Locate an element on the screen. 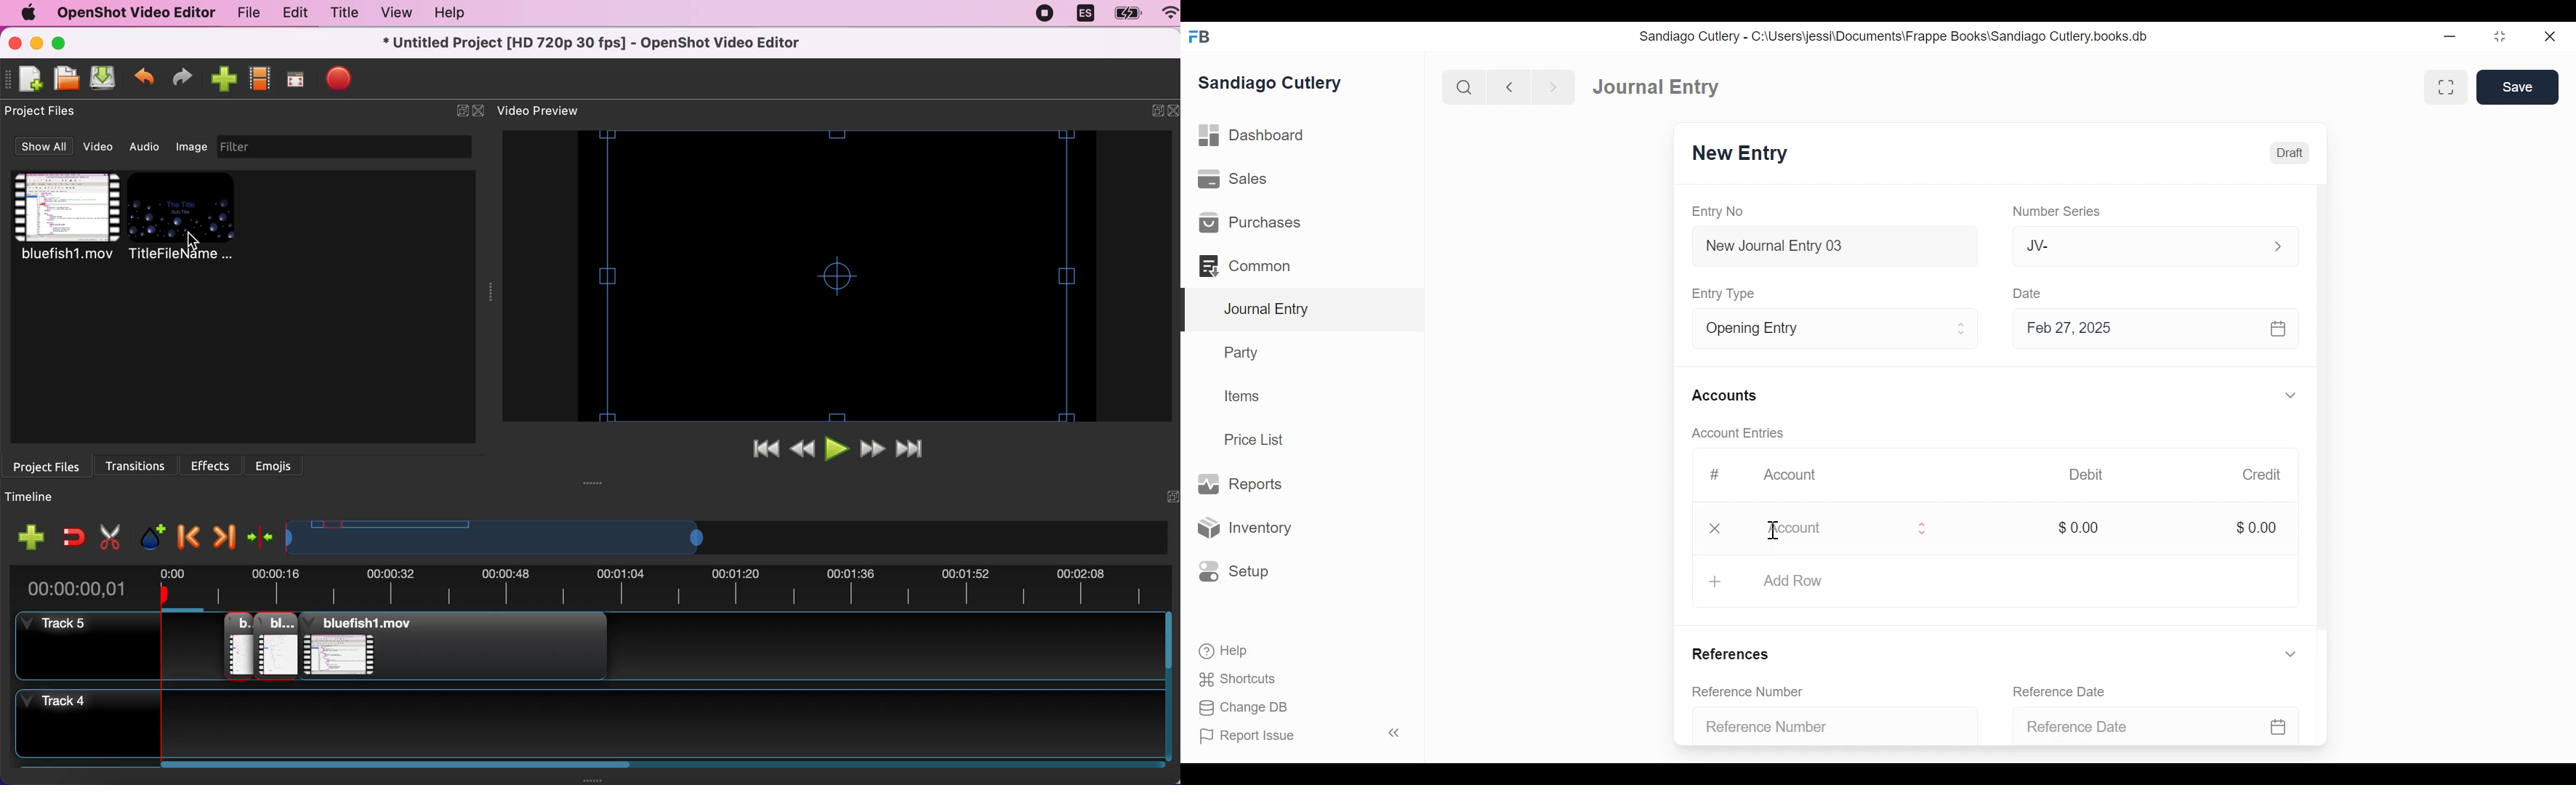 The image size is (2576, 812). Account is located at coordinates (1793, 475).